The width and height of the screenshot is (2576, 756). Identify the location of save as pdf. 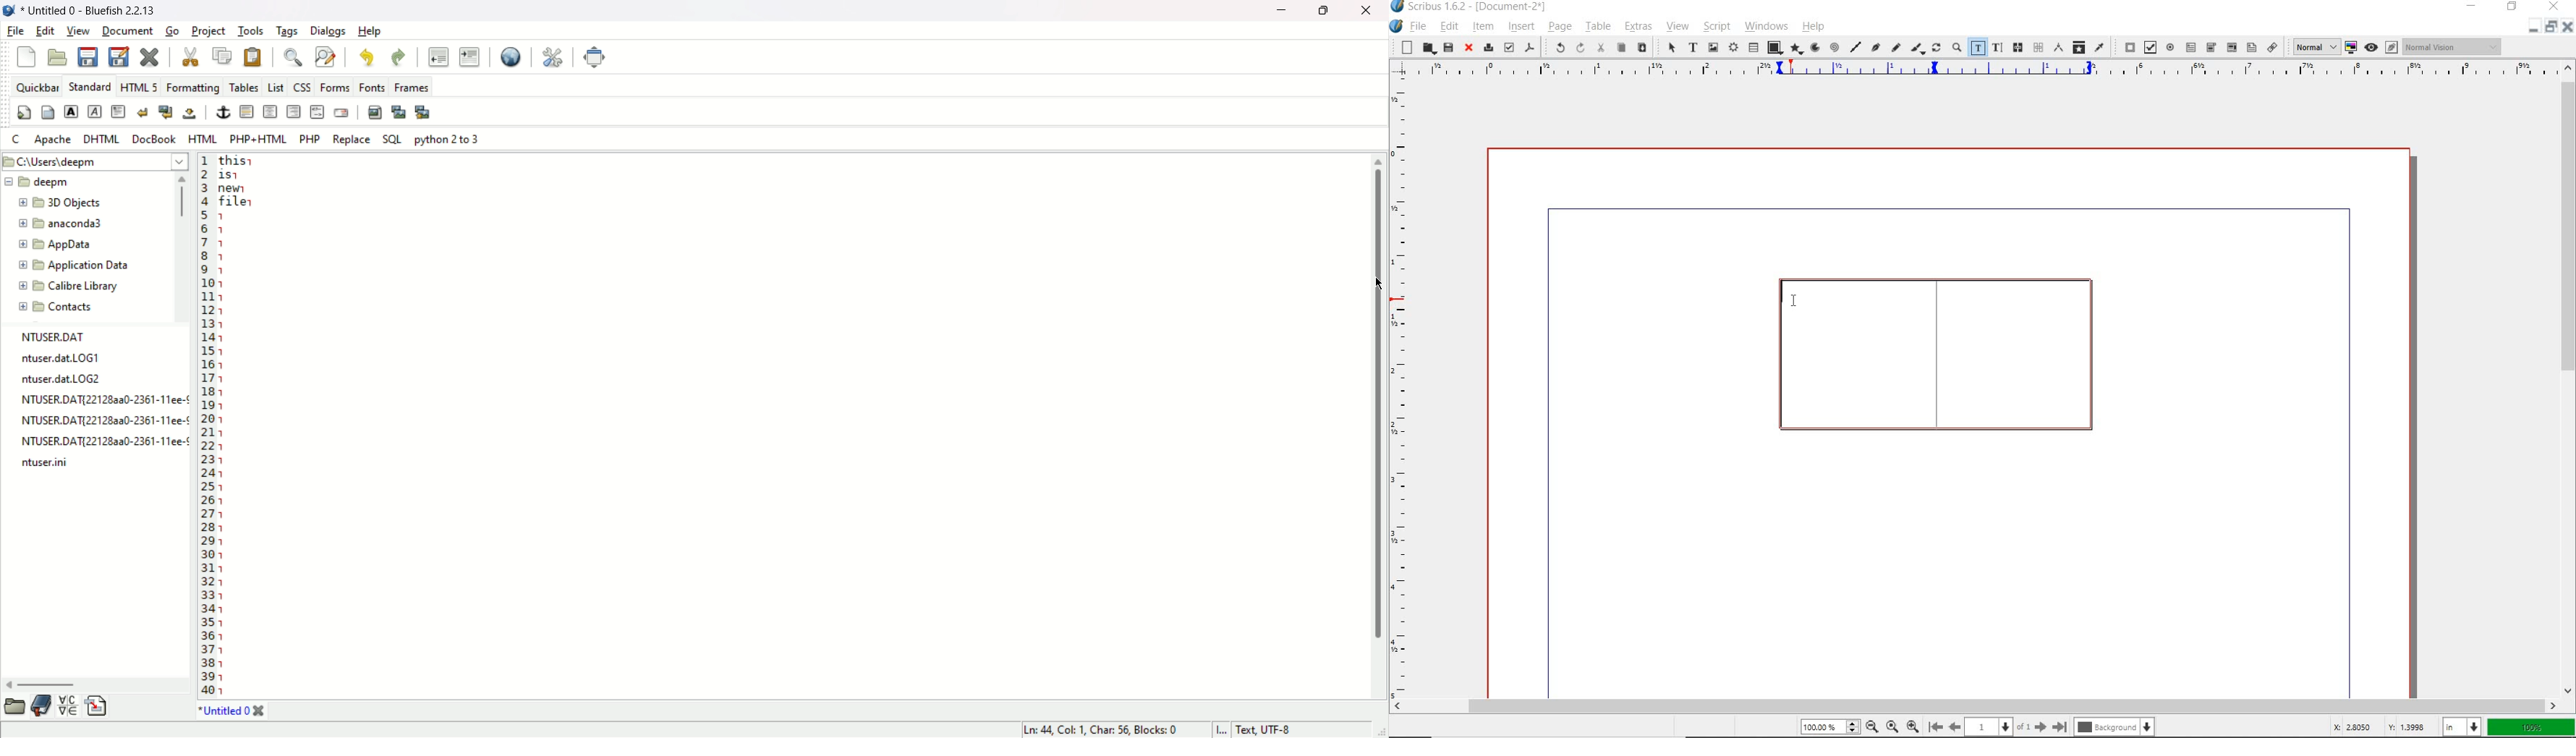
(1530, 47).